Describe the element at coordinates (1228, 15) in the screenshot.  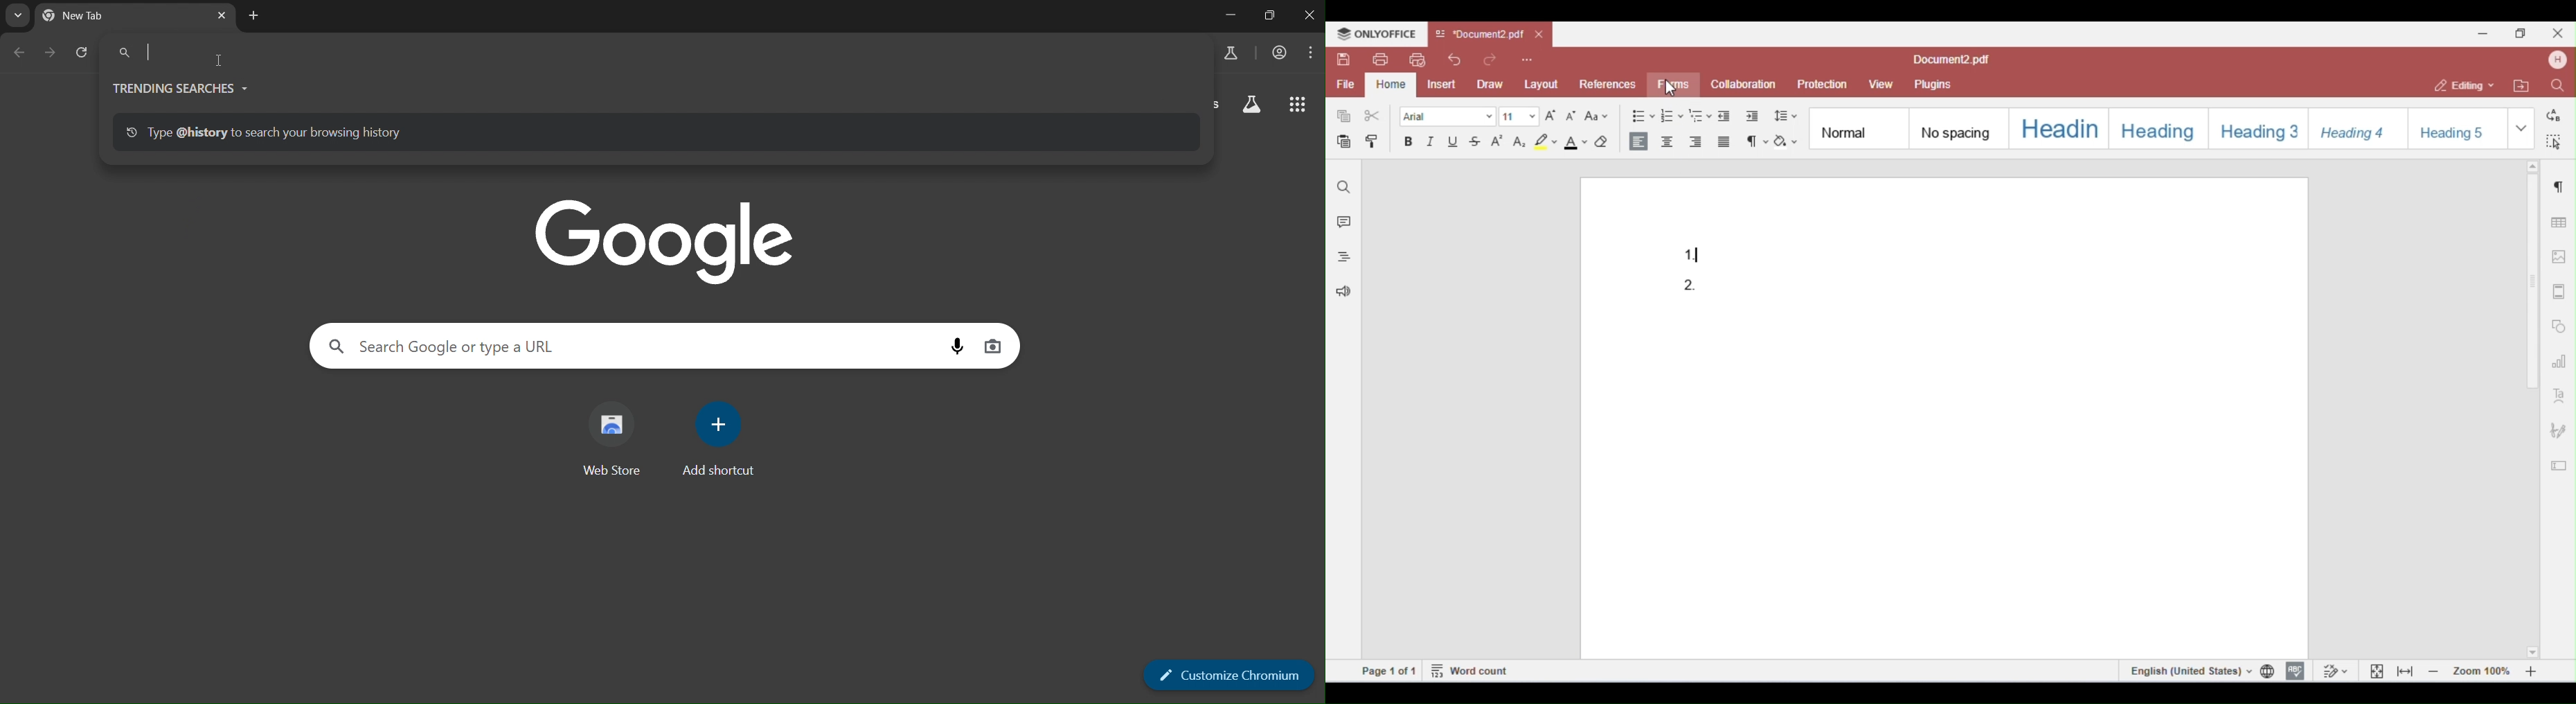
I see `minimize` at that location.